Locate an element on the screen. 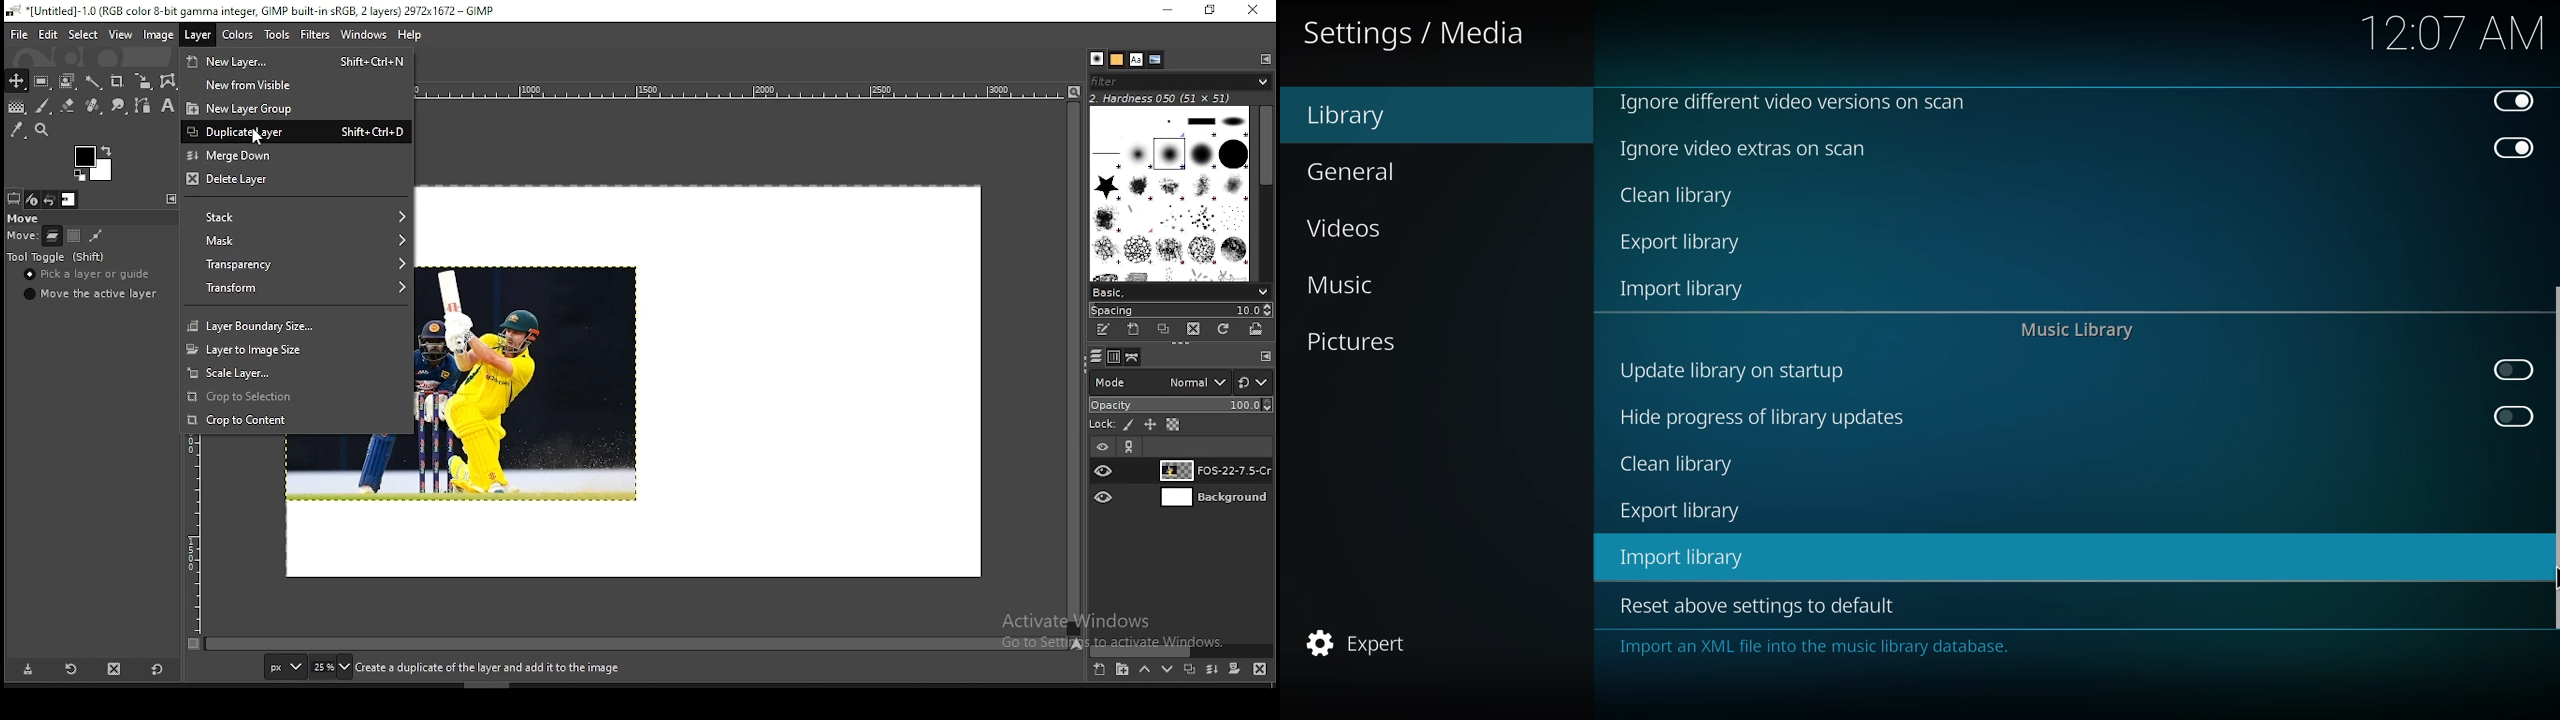 The image size is (2576, 728). crop tool is located at coordinates (140, 82).